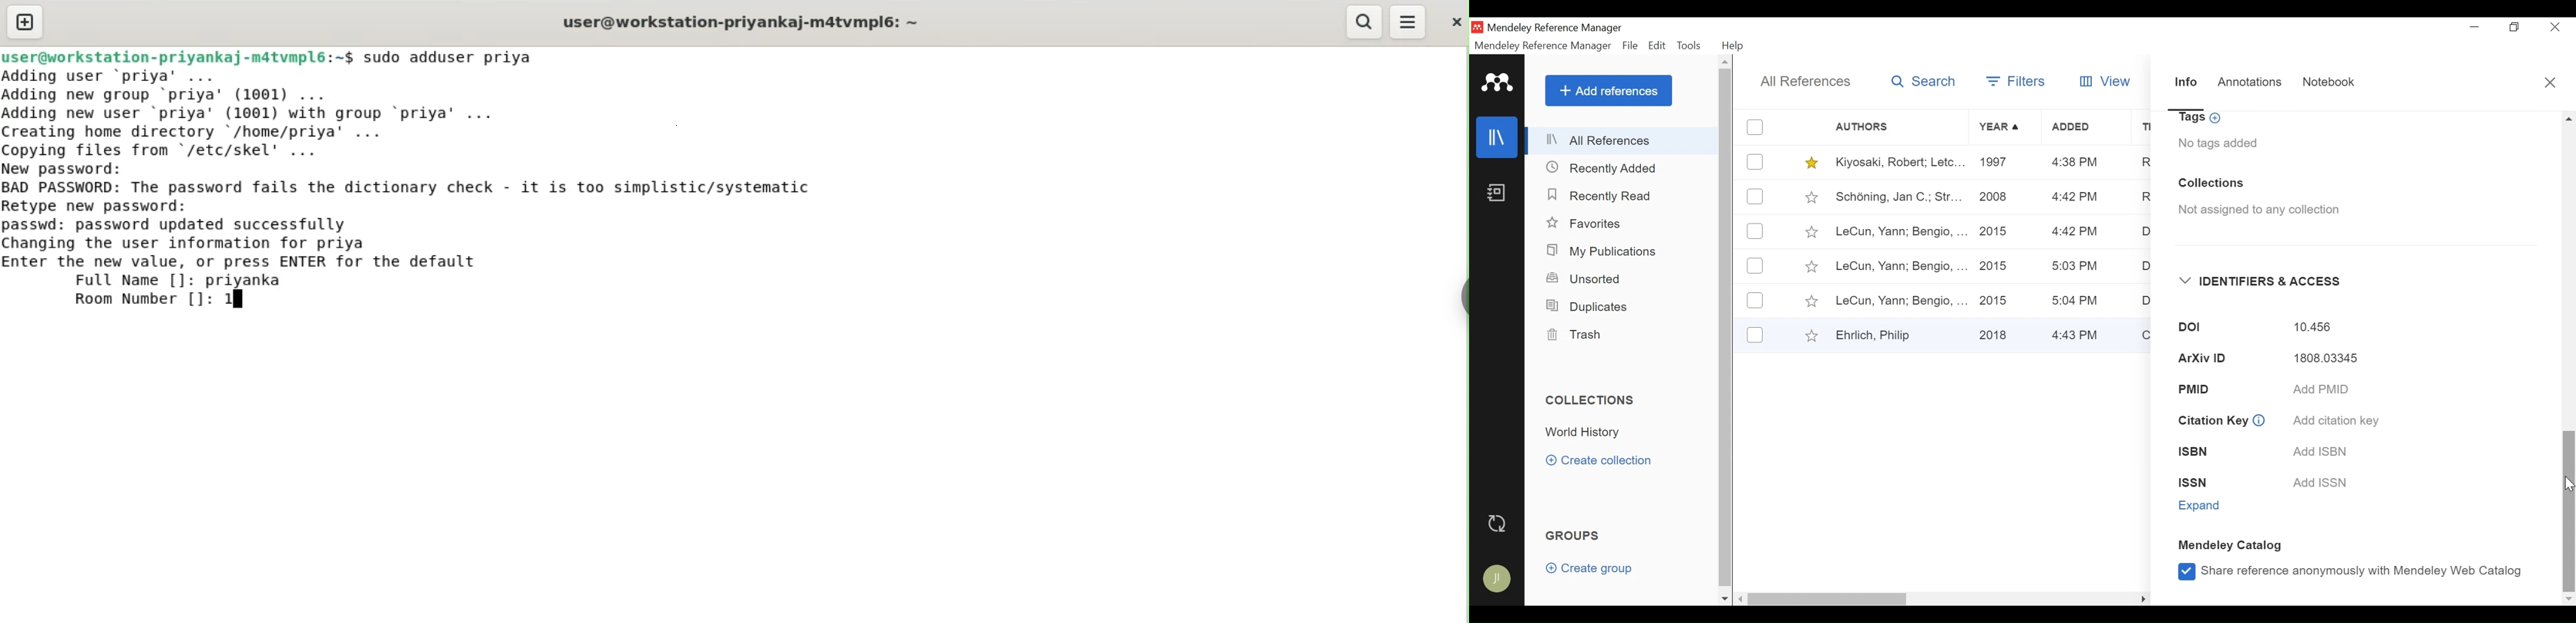 The image size is (2576, 644). Describe the element at coordinates (1809, 335) in the screenshot. I see `(un)select favorite` at that location.